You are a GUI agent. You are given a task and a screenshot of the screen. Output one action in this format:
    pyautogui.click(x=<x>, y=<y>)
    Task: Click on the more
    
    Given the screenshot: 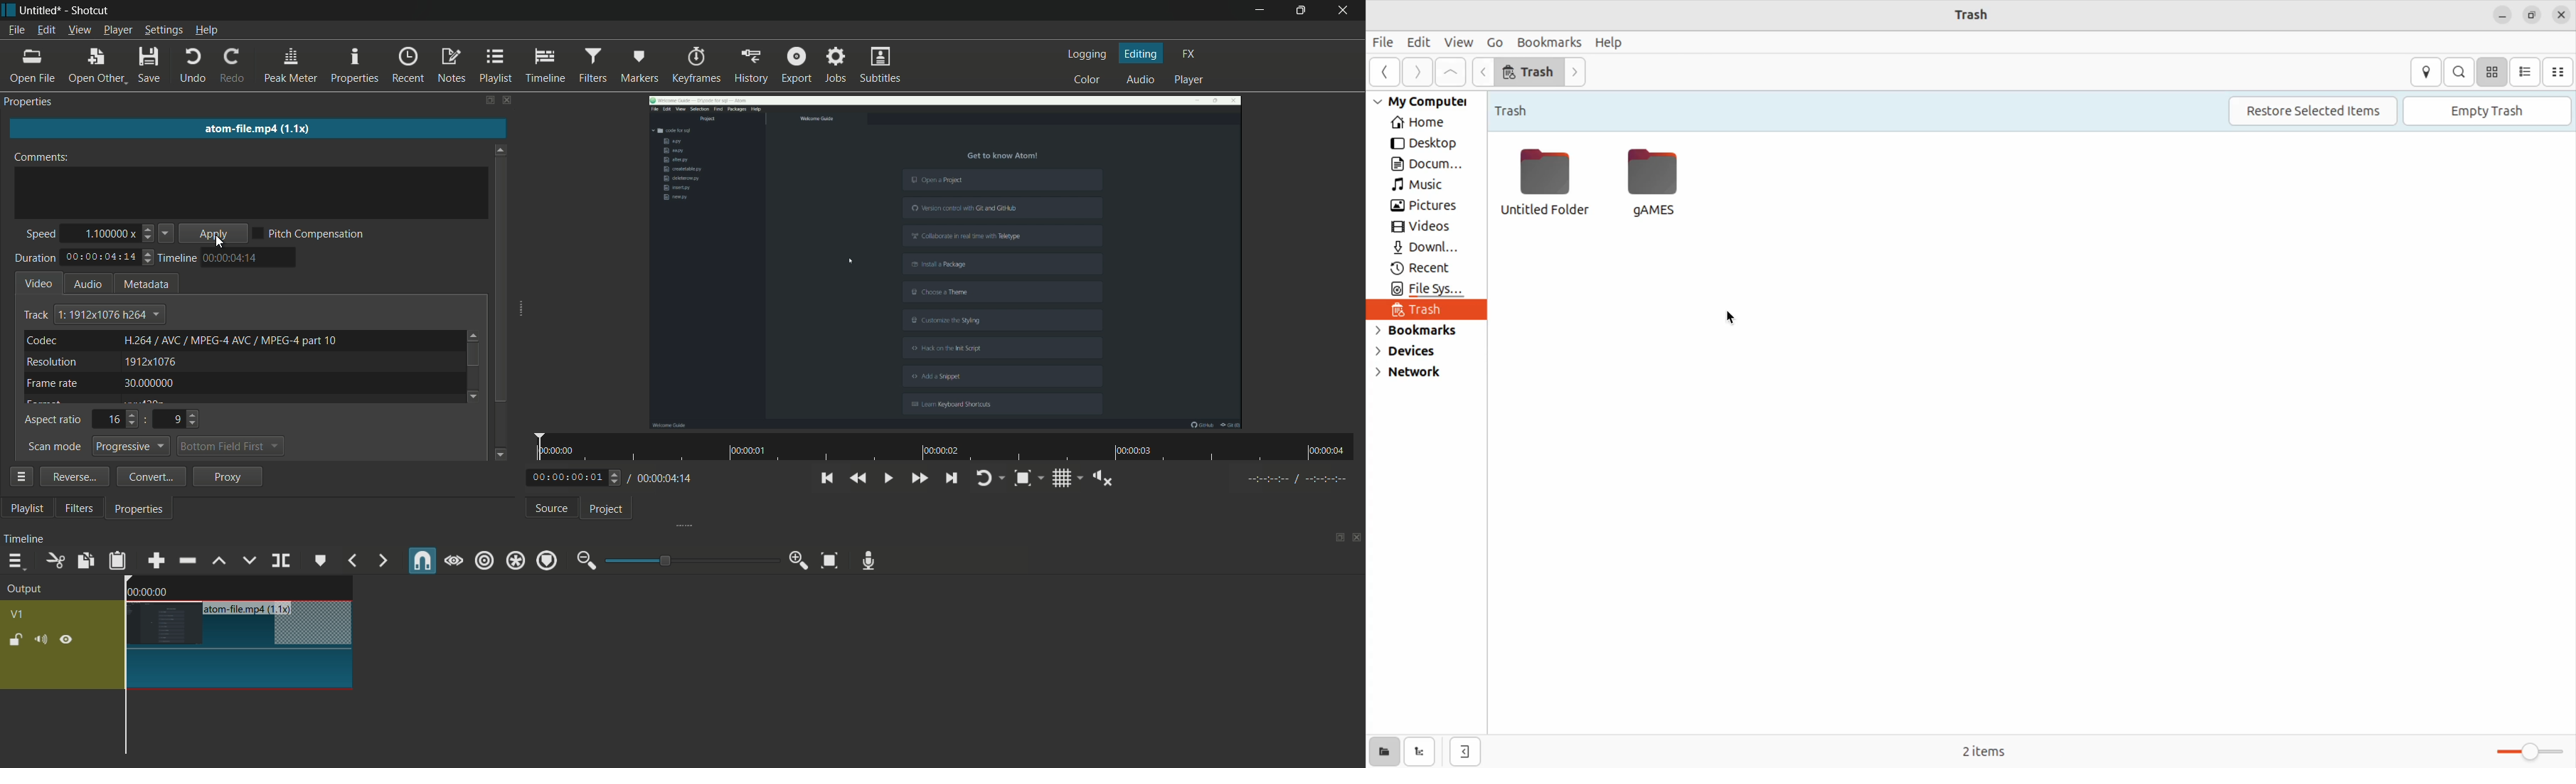 What is the action you would take?
    pyautogui.click(x=21, y=476)
    